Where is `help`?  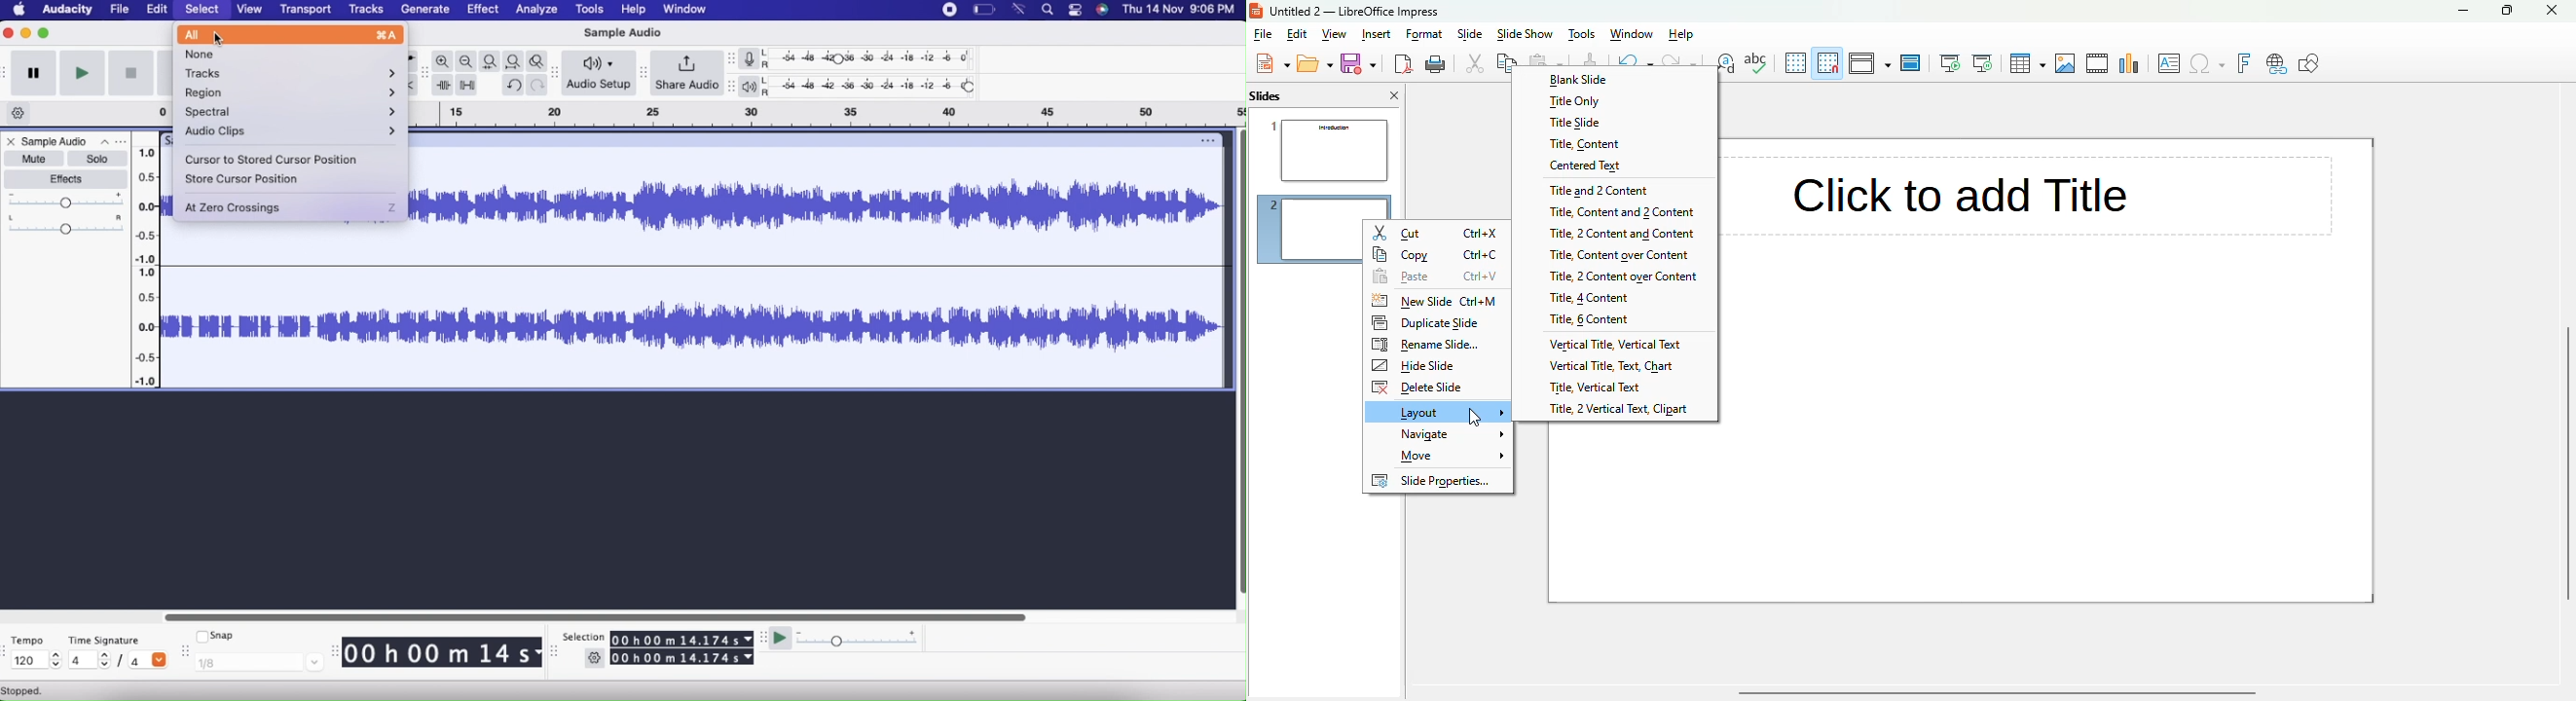 help is located at coordinates (1682, 34).